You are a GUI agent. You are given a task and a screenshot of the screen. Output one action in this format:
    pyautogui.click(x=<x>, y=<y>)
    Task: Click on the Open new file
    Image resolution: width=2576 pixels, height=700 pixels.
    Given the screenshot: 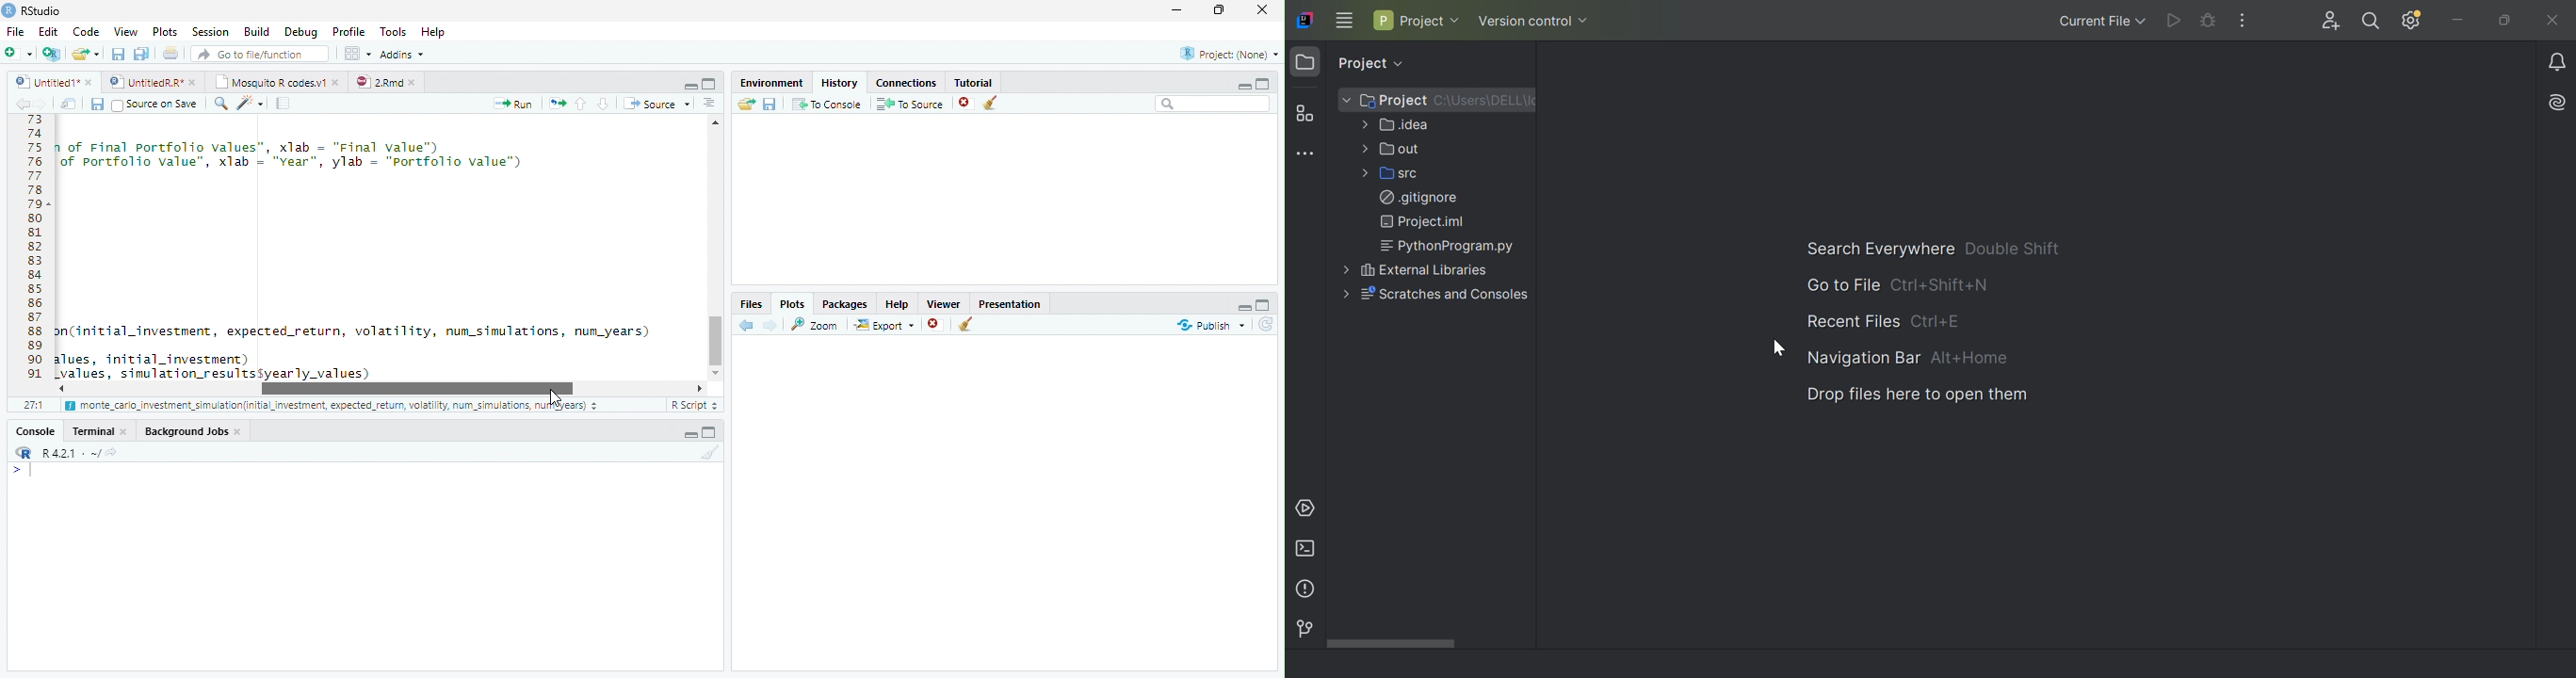 What is the action you would take?
    pyautogui.click(x=18, y=53)
    